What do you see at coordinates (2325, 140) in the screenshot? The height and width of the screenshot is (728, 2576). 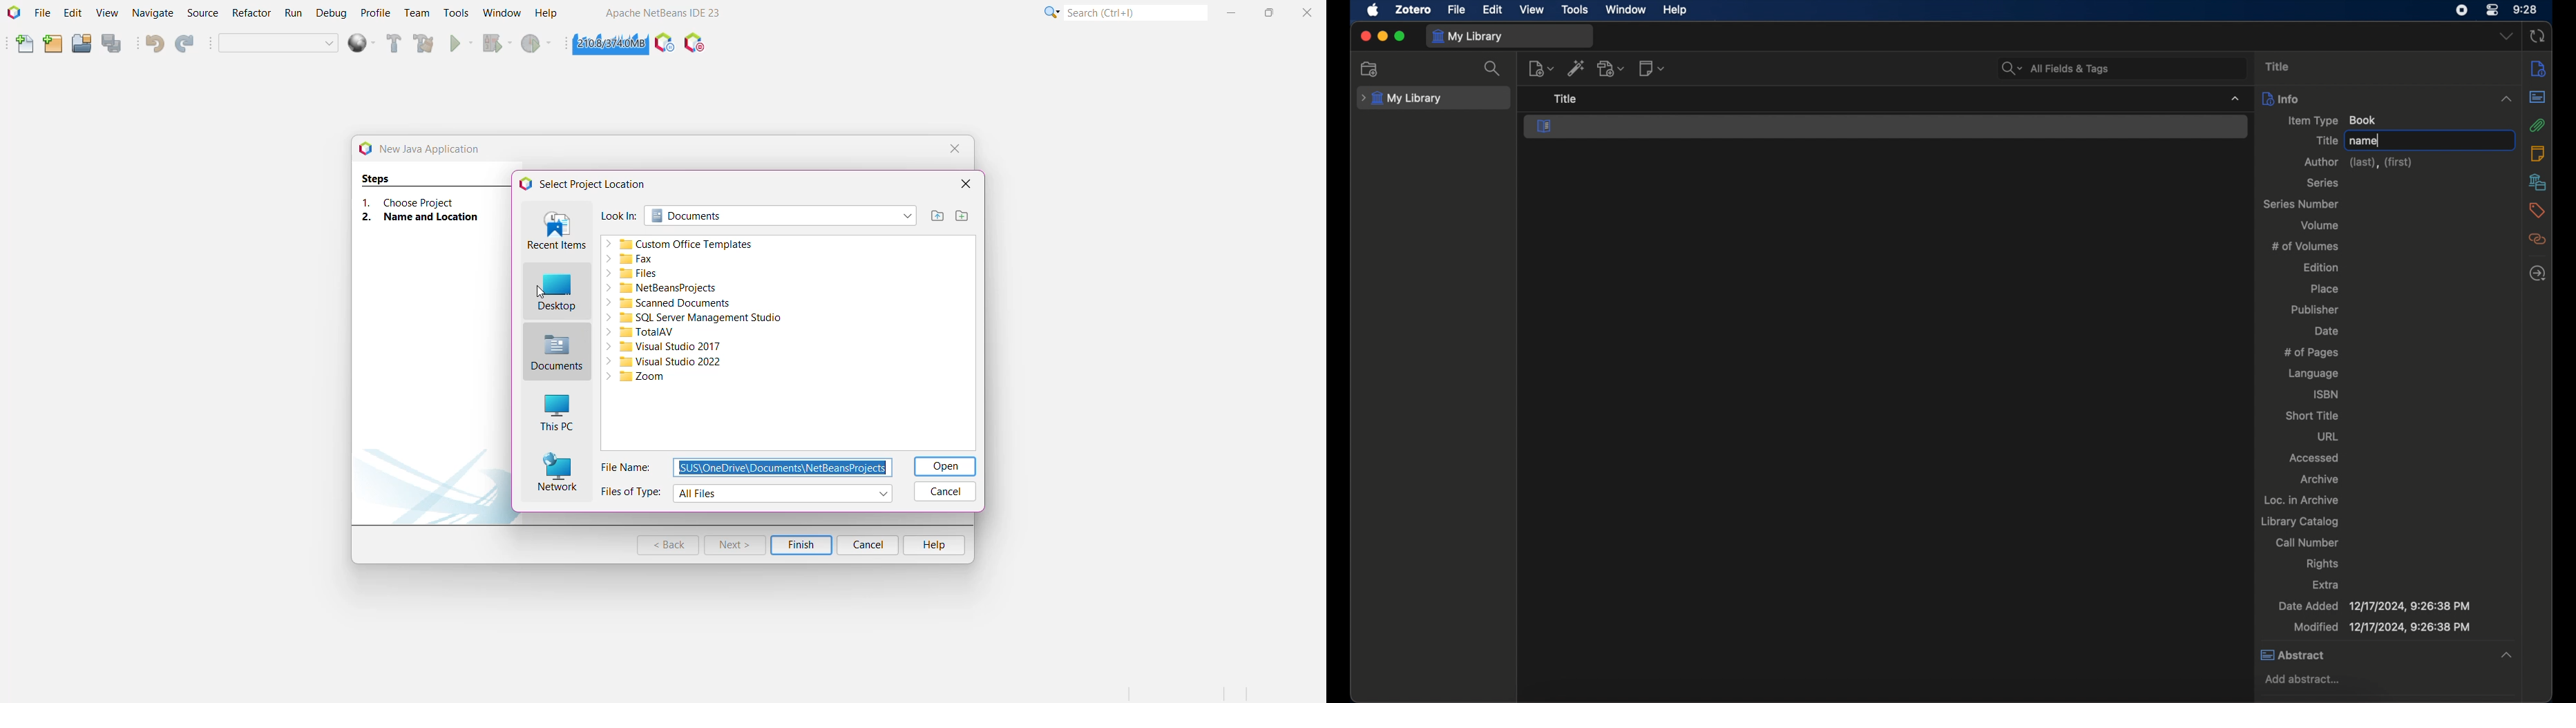 I see `title` at bounding box center [2325, 140].